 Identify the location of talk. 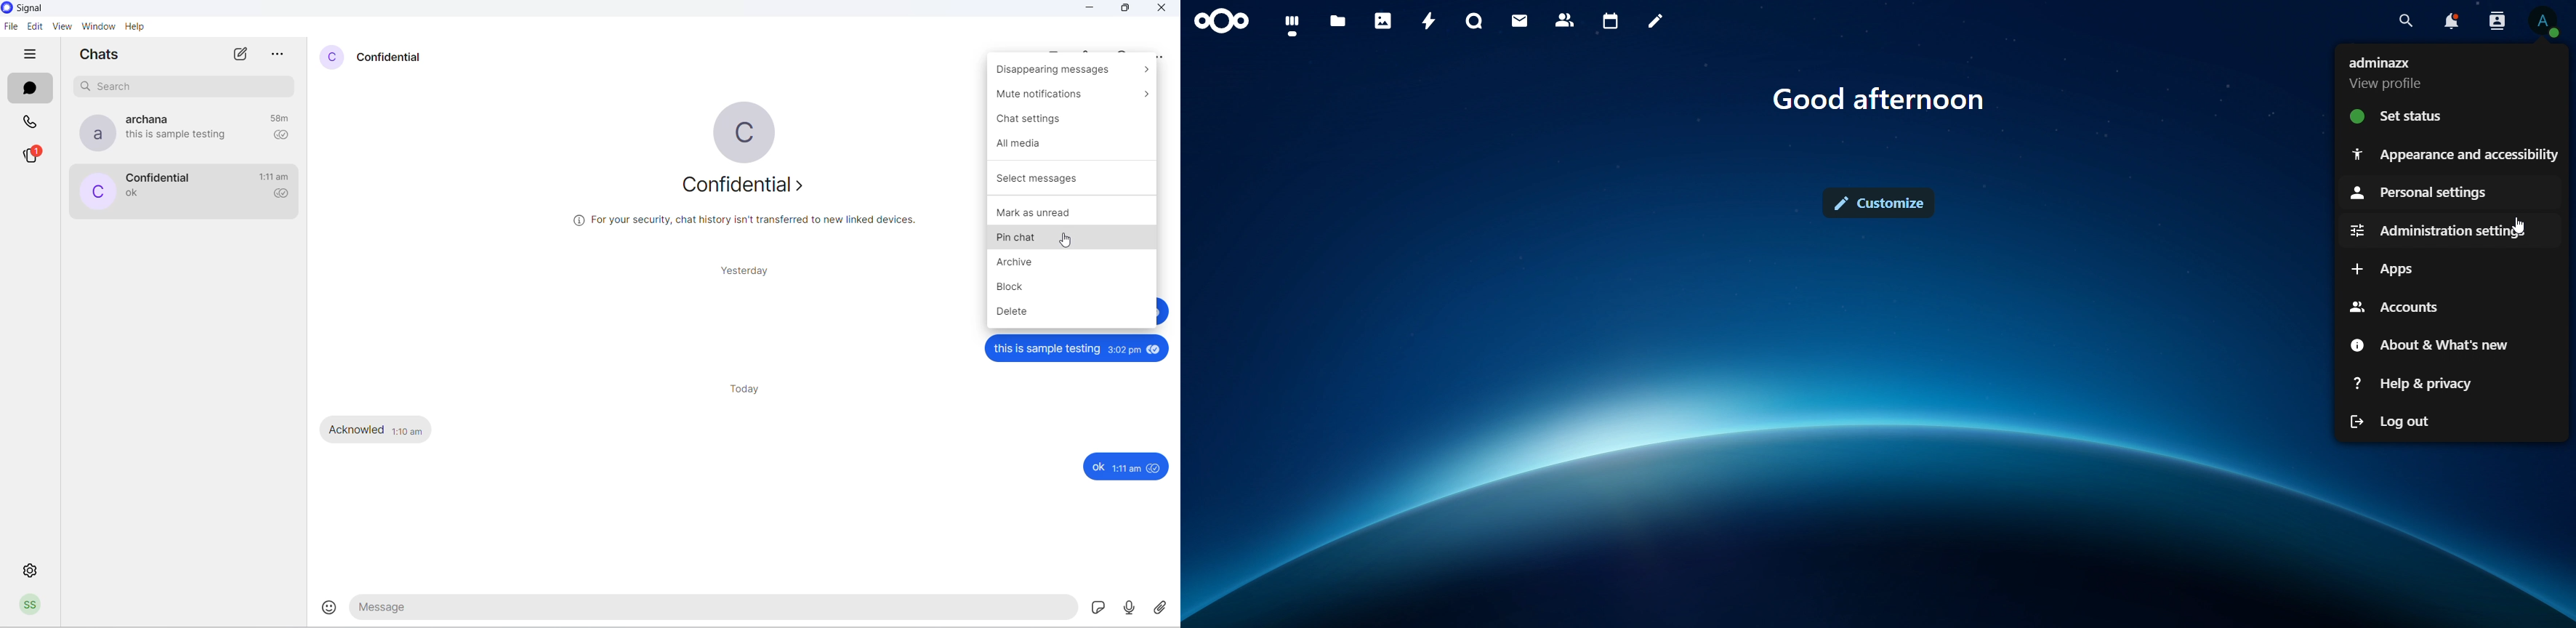
(1473, 20).